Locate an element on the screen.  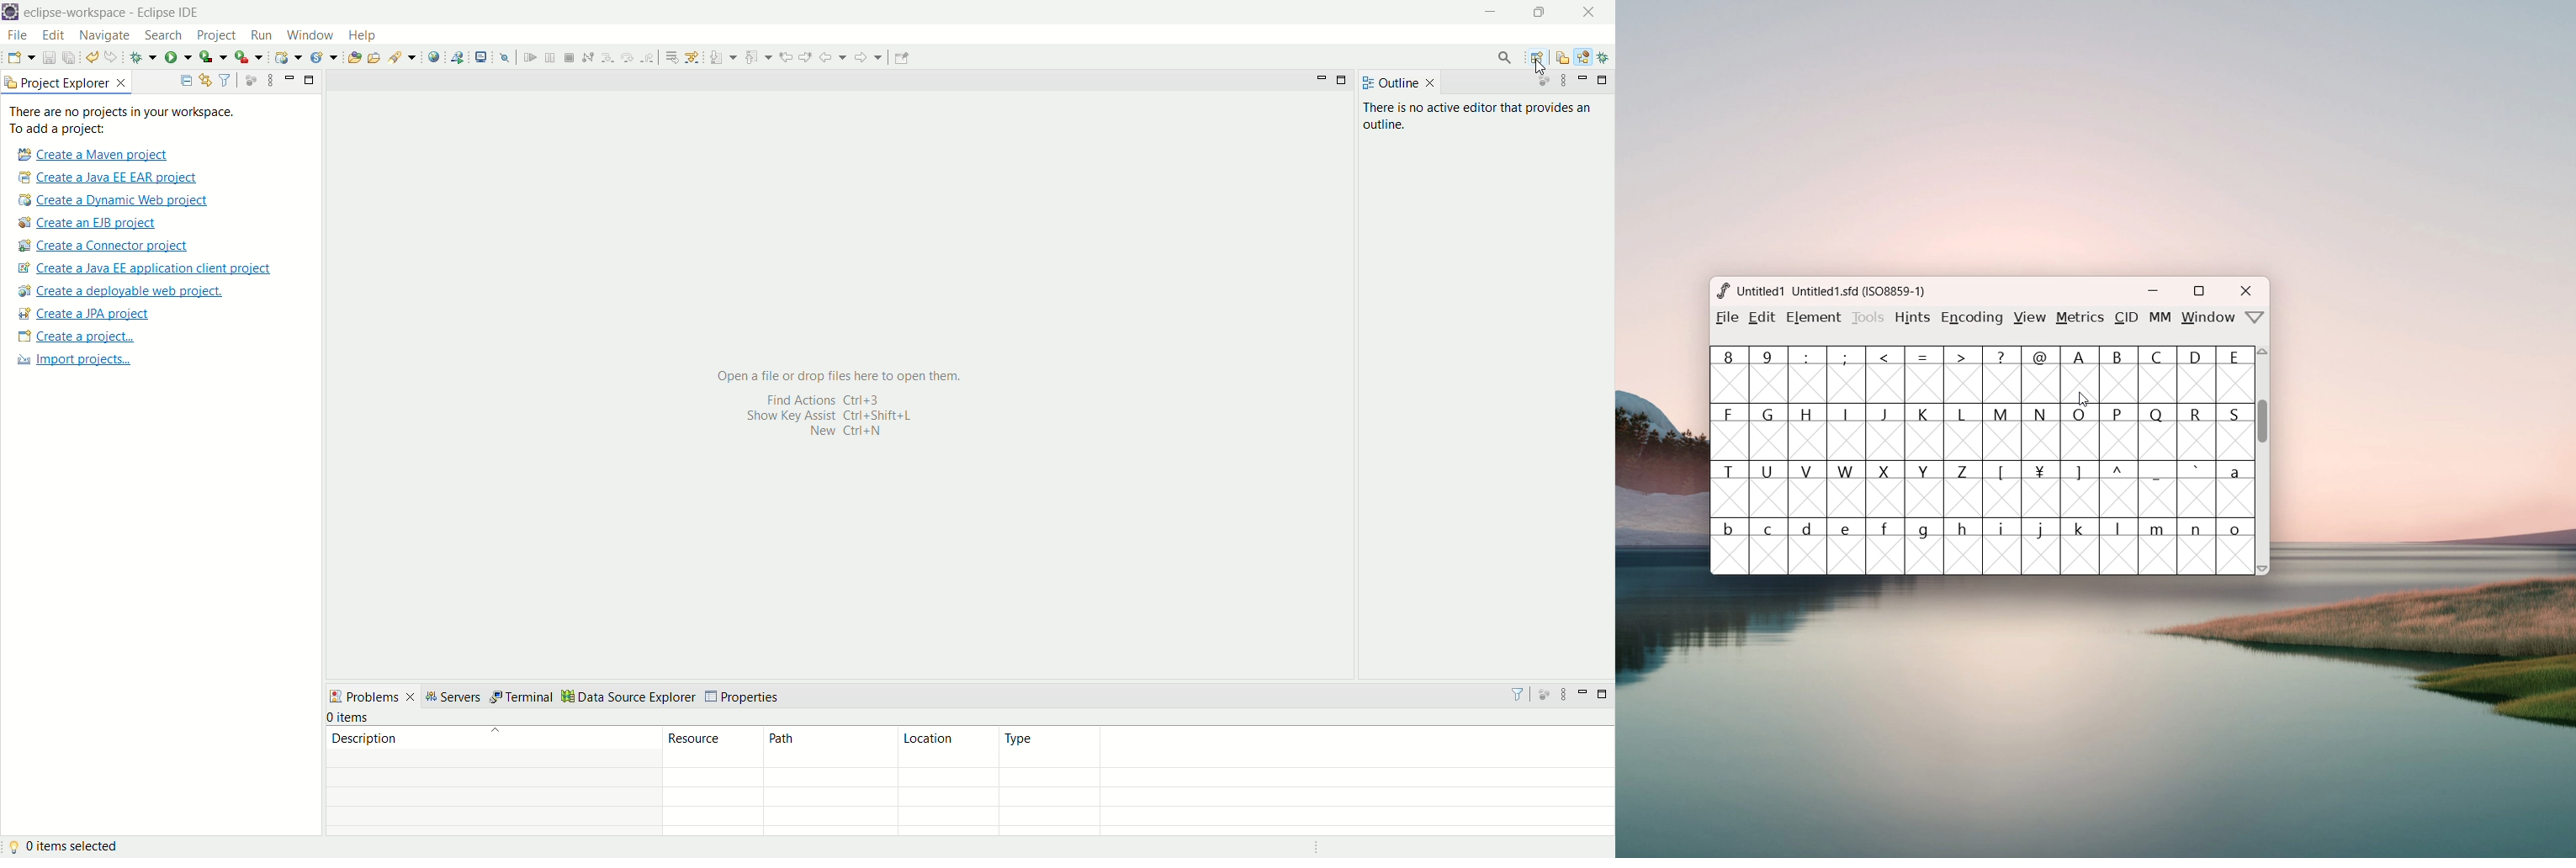
P is located at coordinates (2119, 432).